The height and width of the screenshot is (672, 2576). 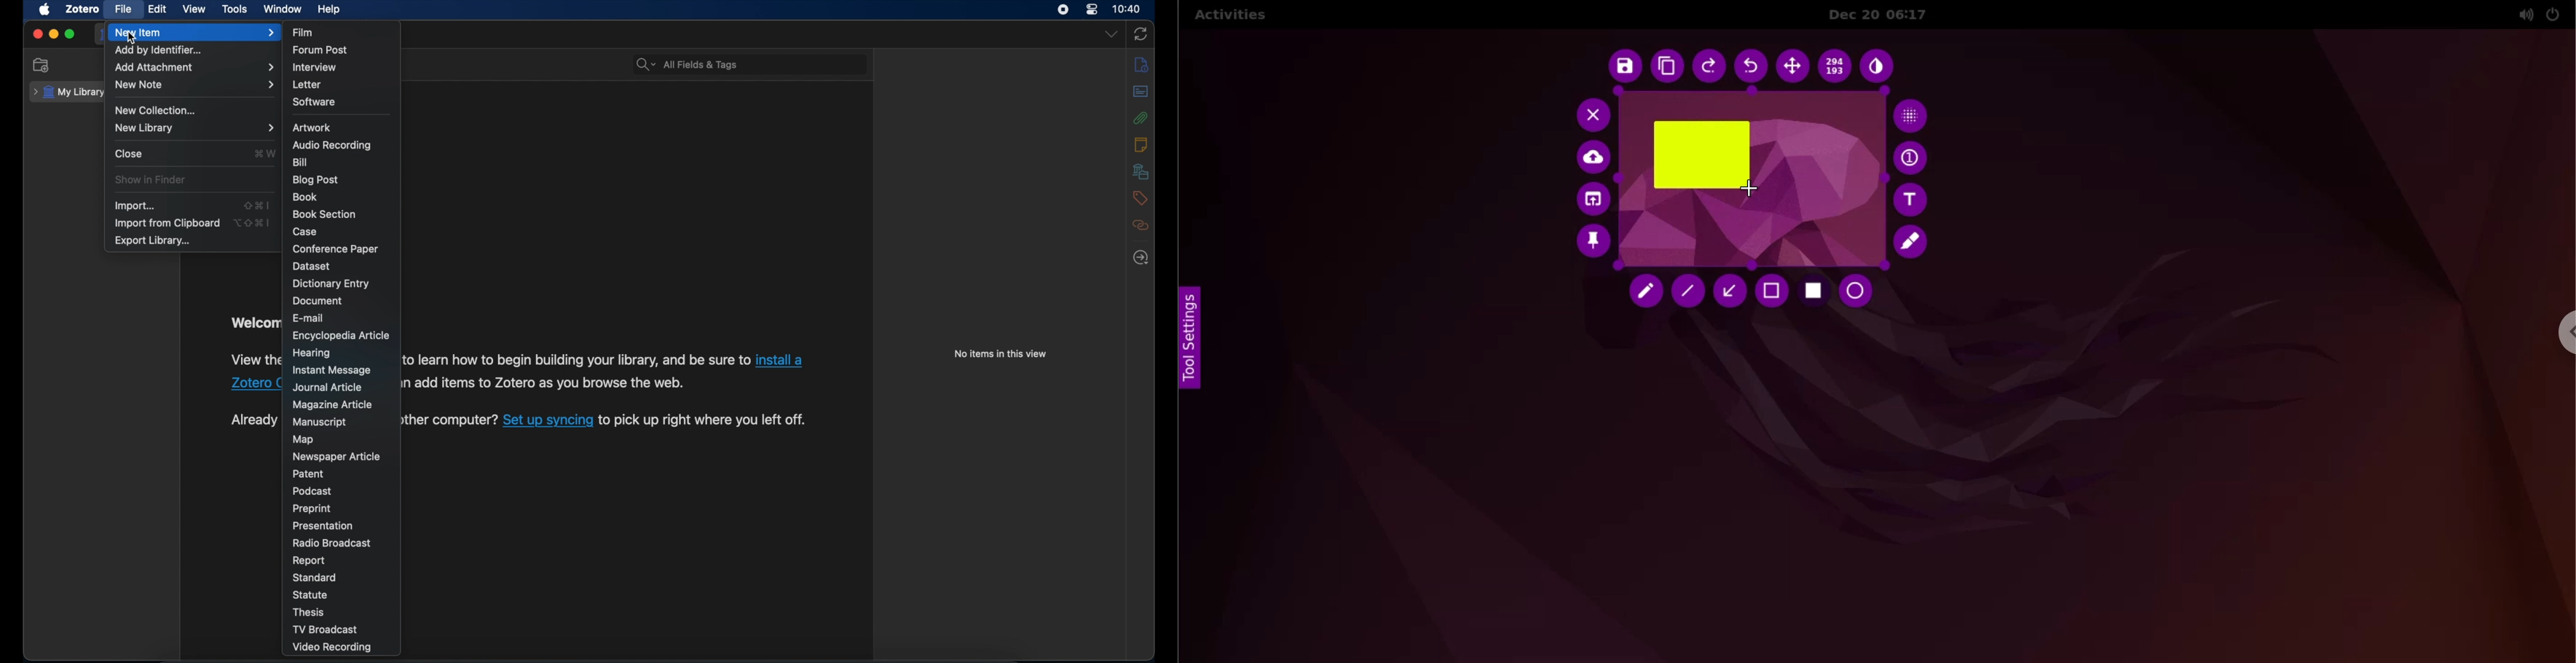 I want to click on letter, so click(x=309, y=85).